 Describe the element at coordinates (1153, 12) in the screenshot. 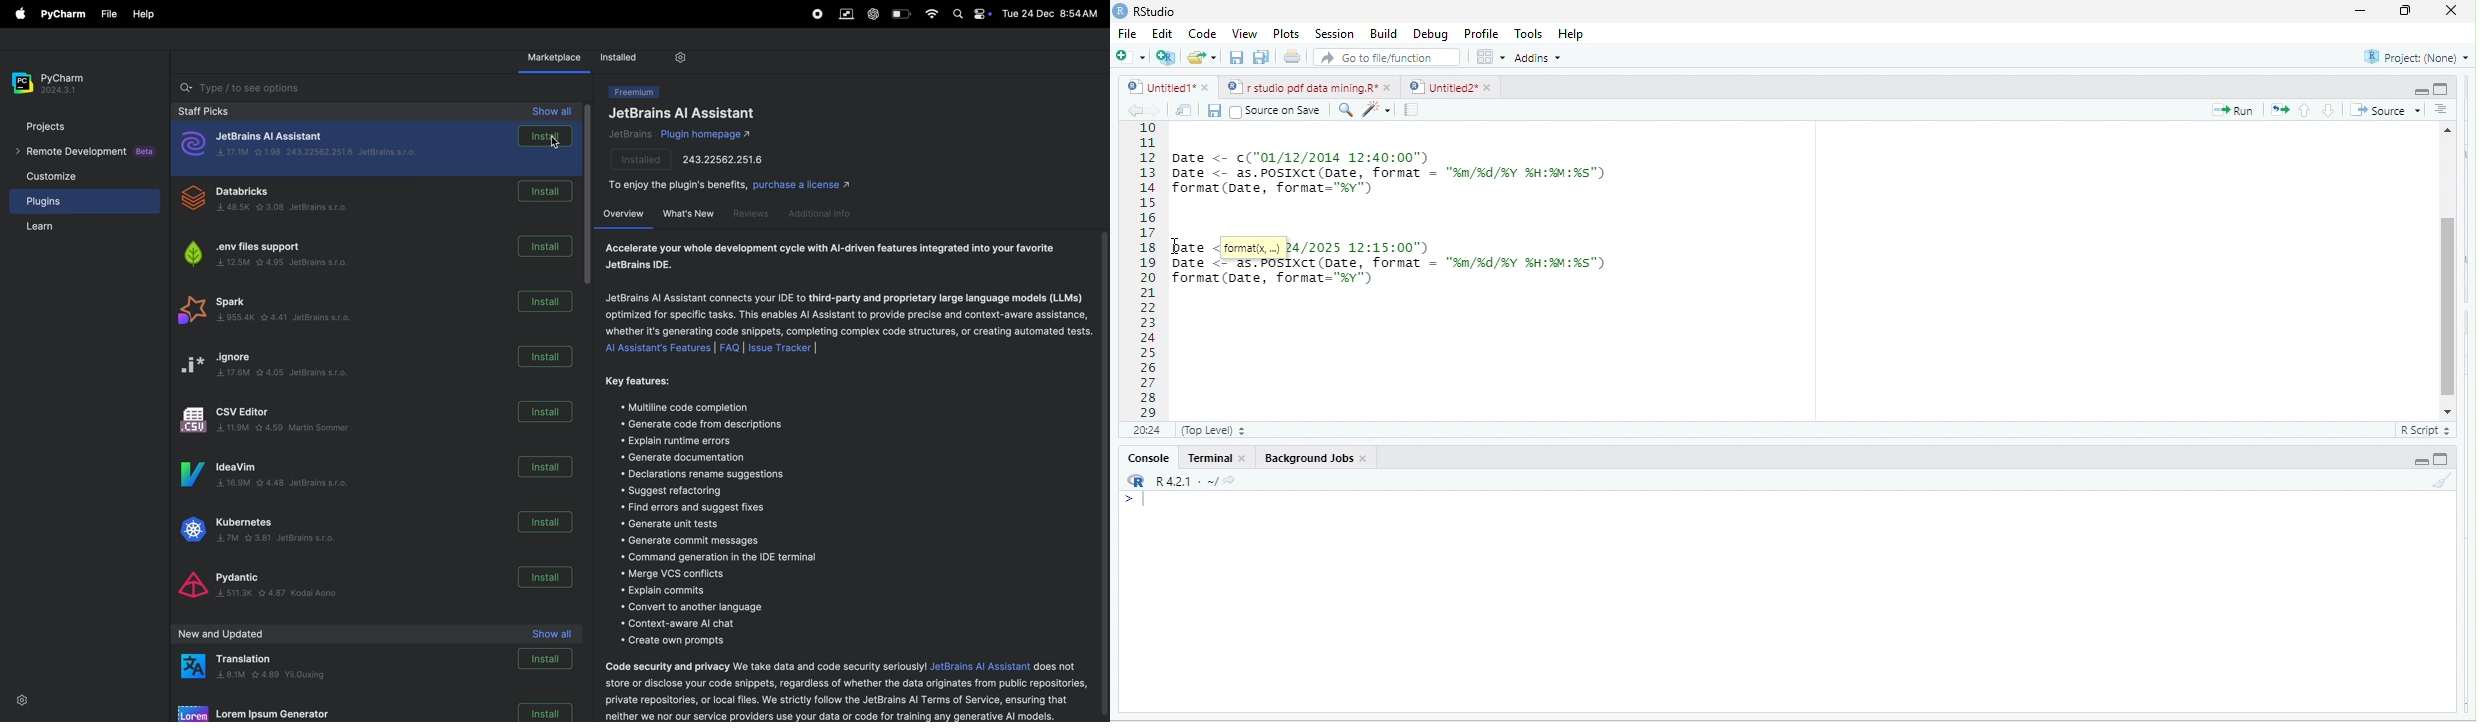

I see ` RStudio` at that location.